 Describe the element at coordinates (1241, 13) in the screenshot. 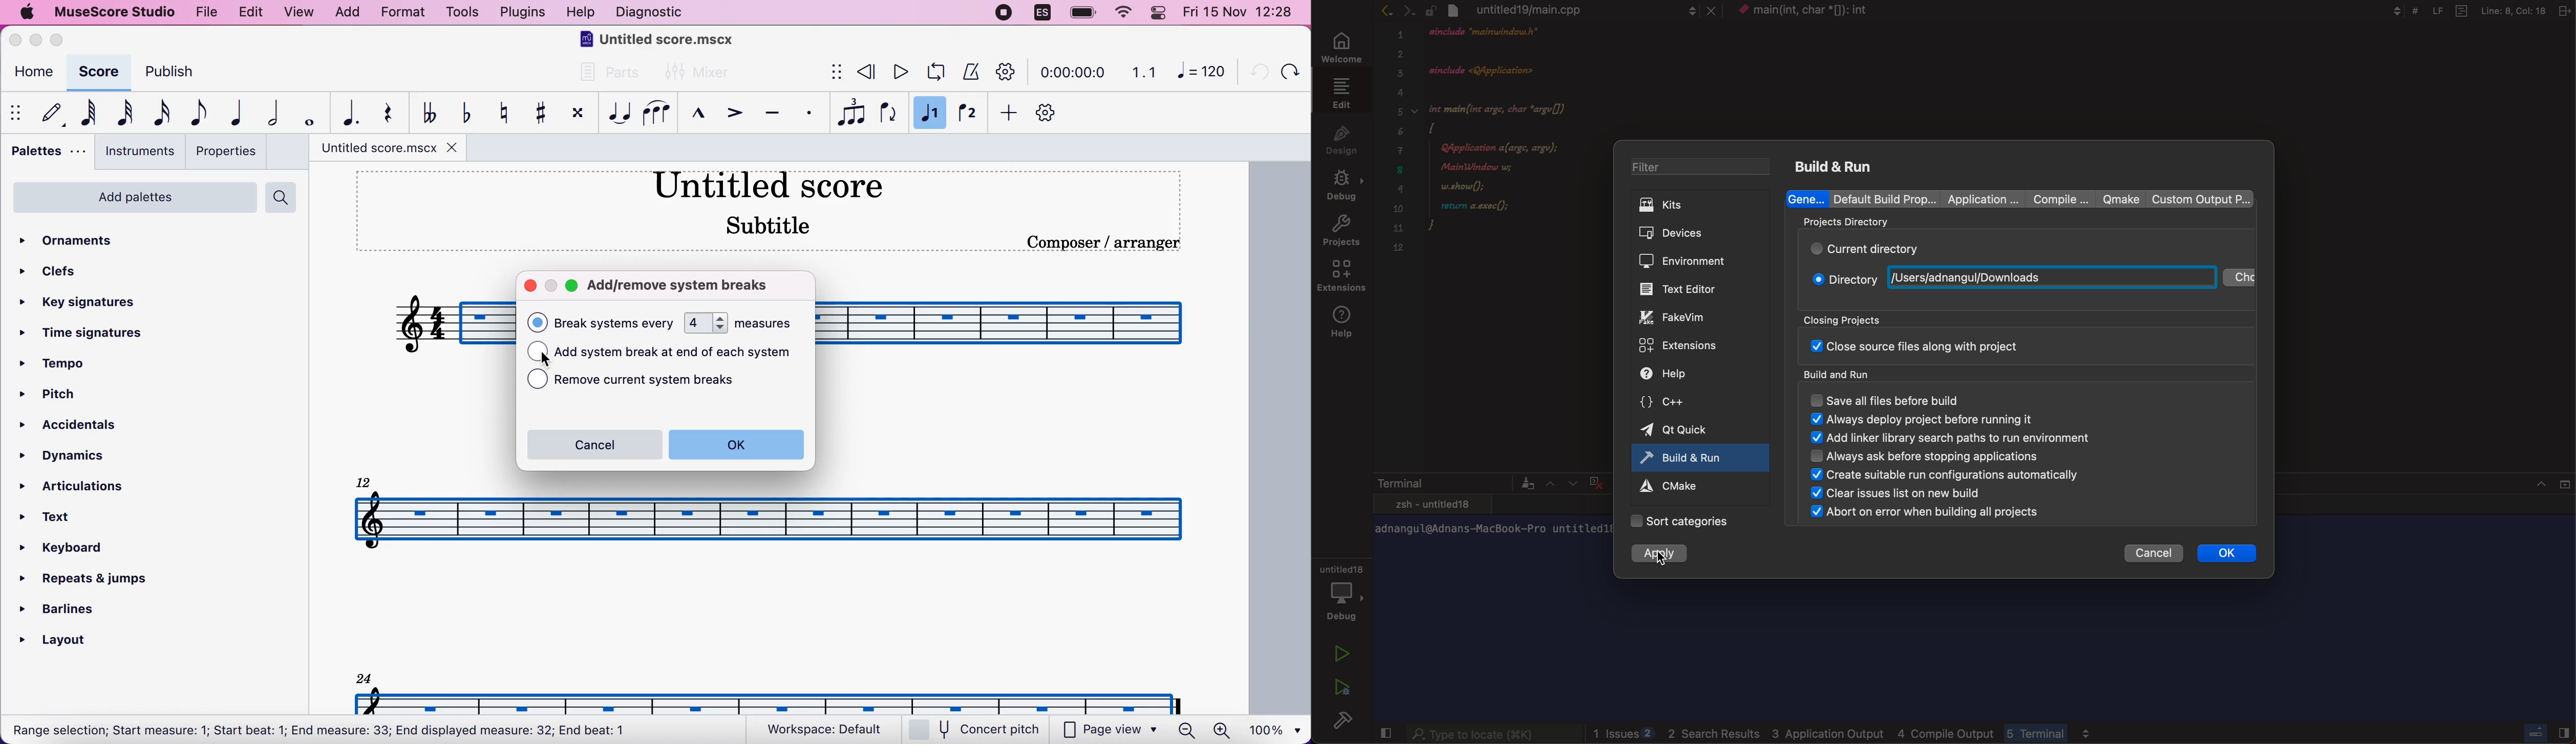

I see `time and date` at that location.